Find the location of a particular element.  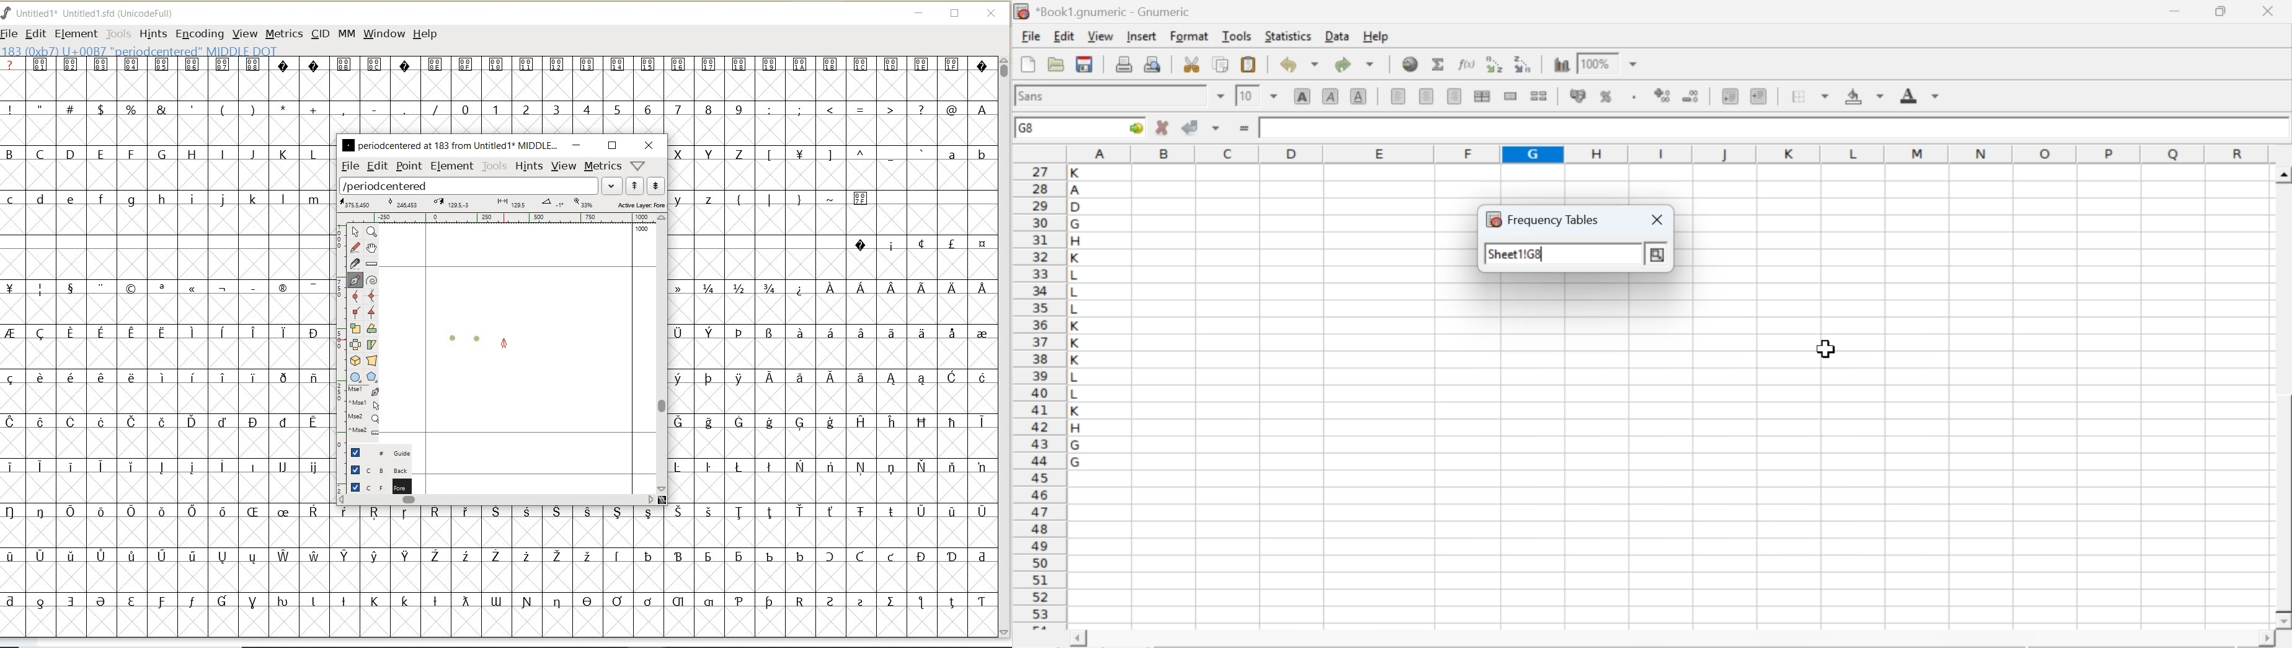

sheet1!G8 is located at coordinates (1518, 253).